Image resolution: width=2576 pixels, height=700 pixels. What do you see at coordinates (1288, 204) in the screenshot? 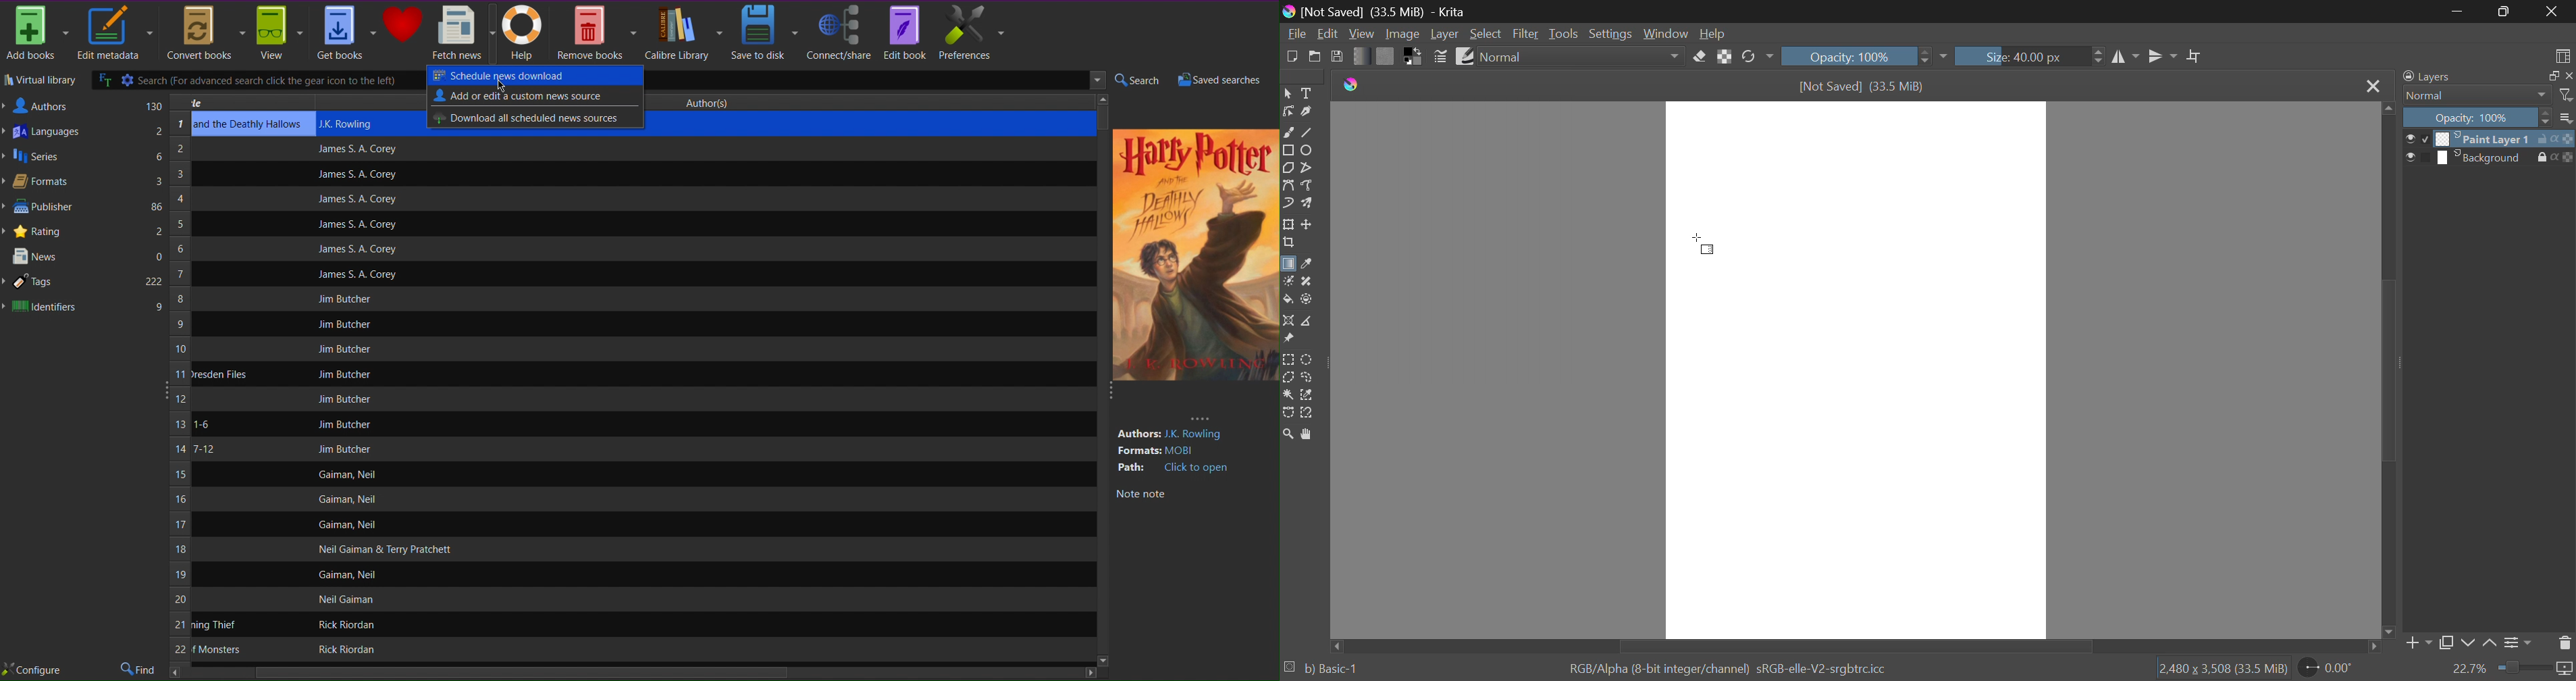
I see `Dynamic Brush Tool` at bounding box center [1288, 204].